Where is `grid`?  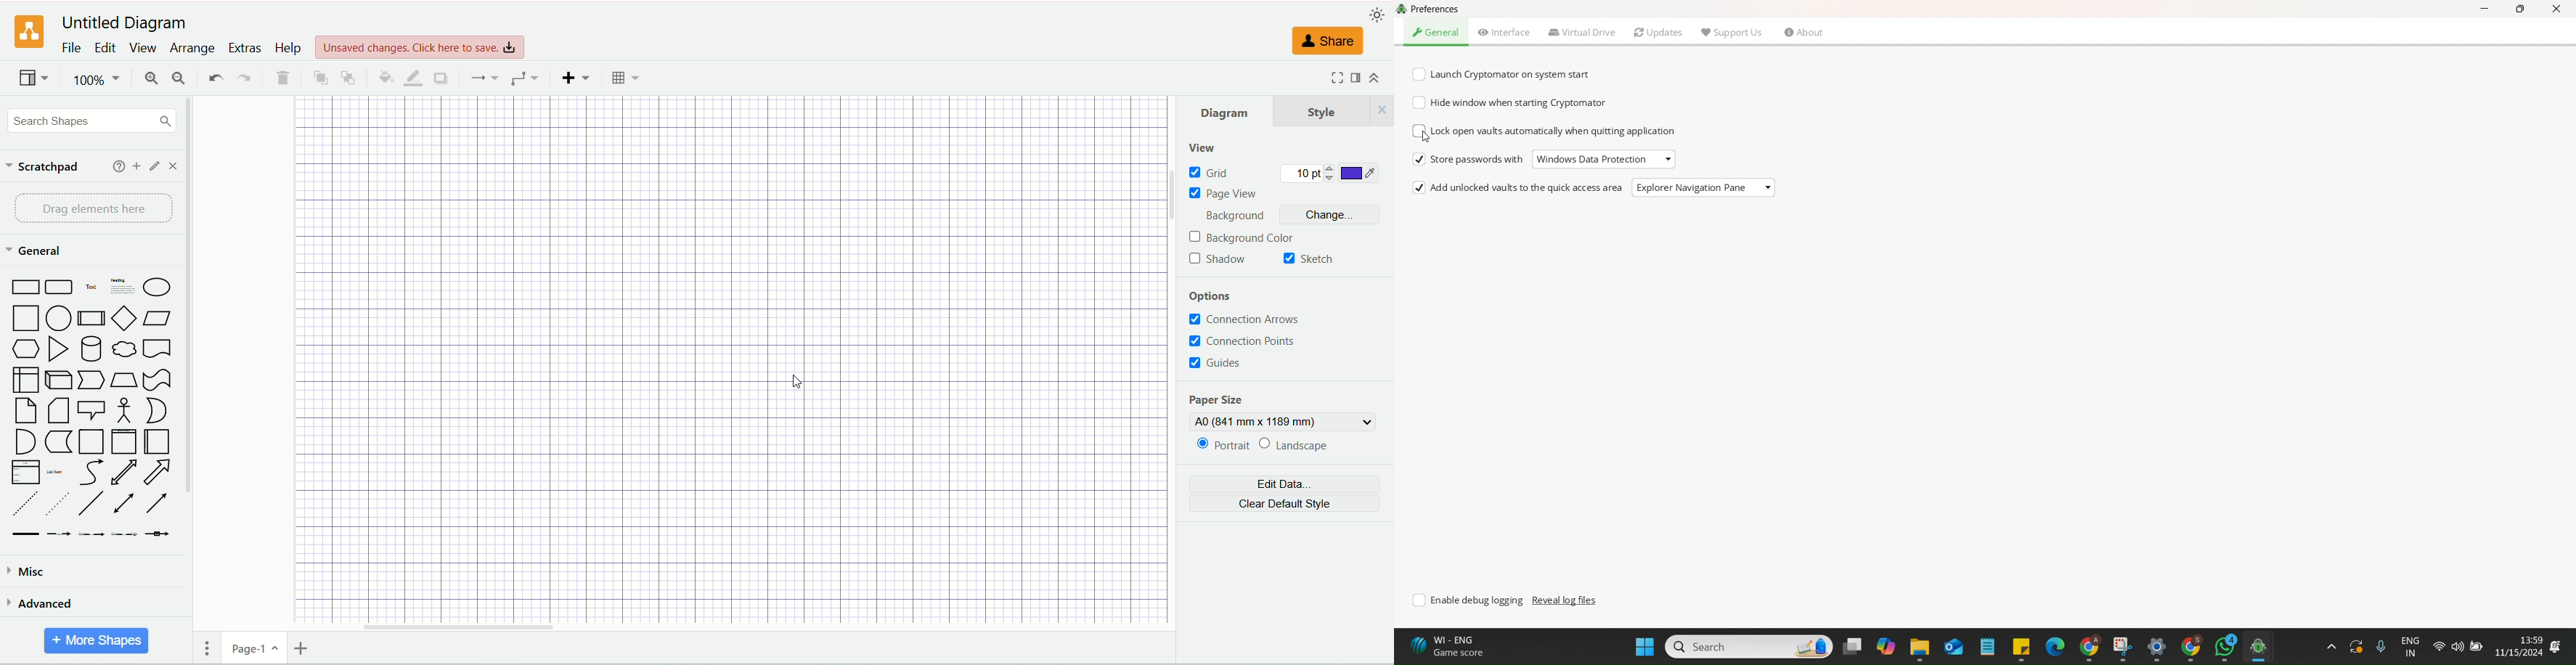 grid is located at coordinates (1210, 173).